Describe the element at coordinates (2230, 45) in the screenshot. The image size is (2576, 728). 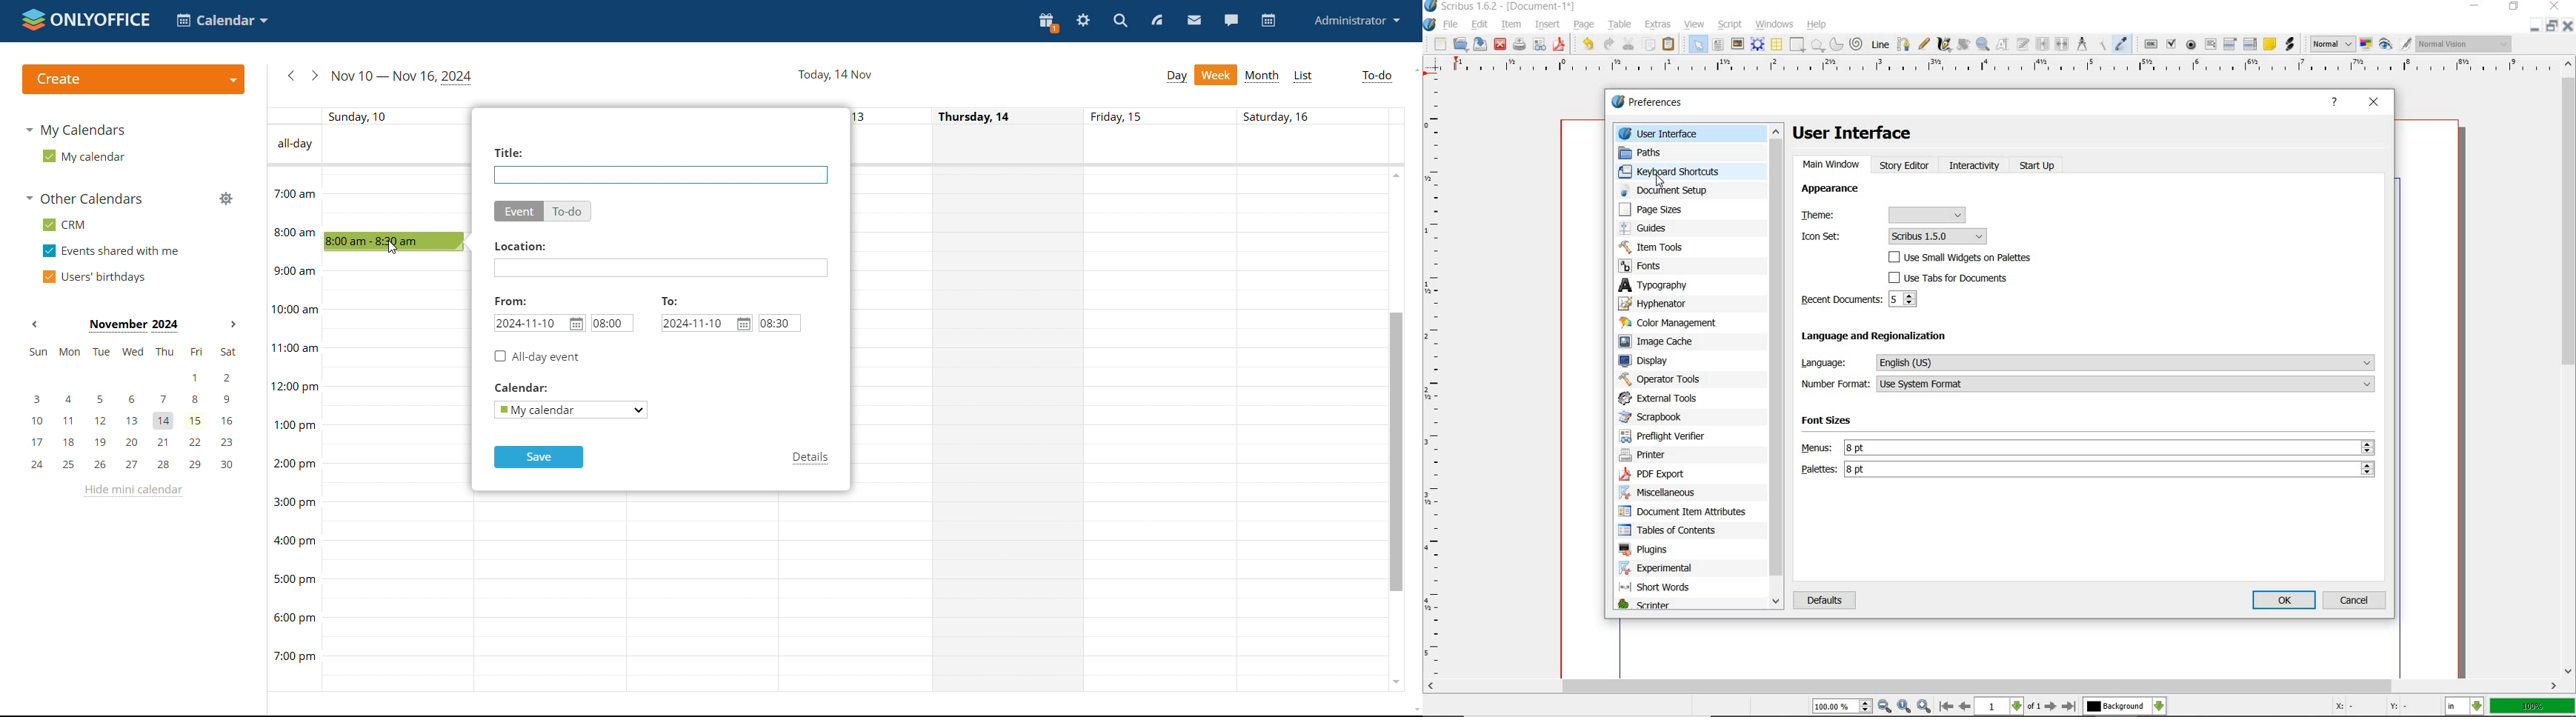
I see `pdf combo box` at that location.